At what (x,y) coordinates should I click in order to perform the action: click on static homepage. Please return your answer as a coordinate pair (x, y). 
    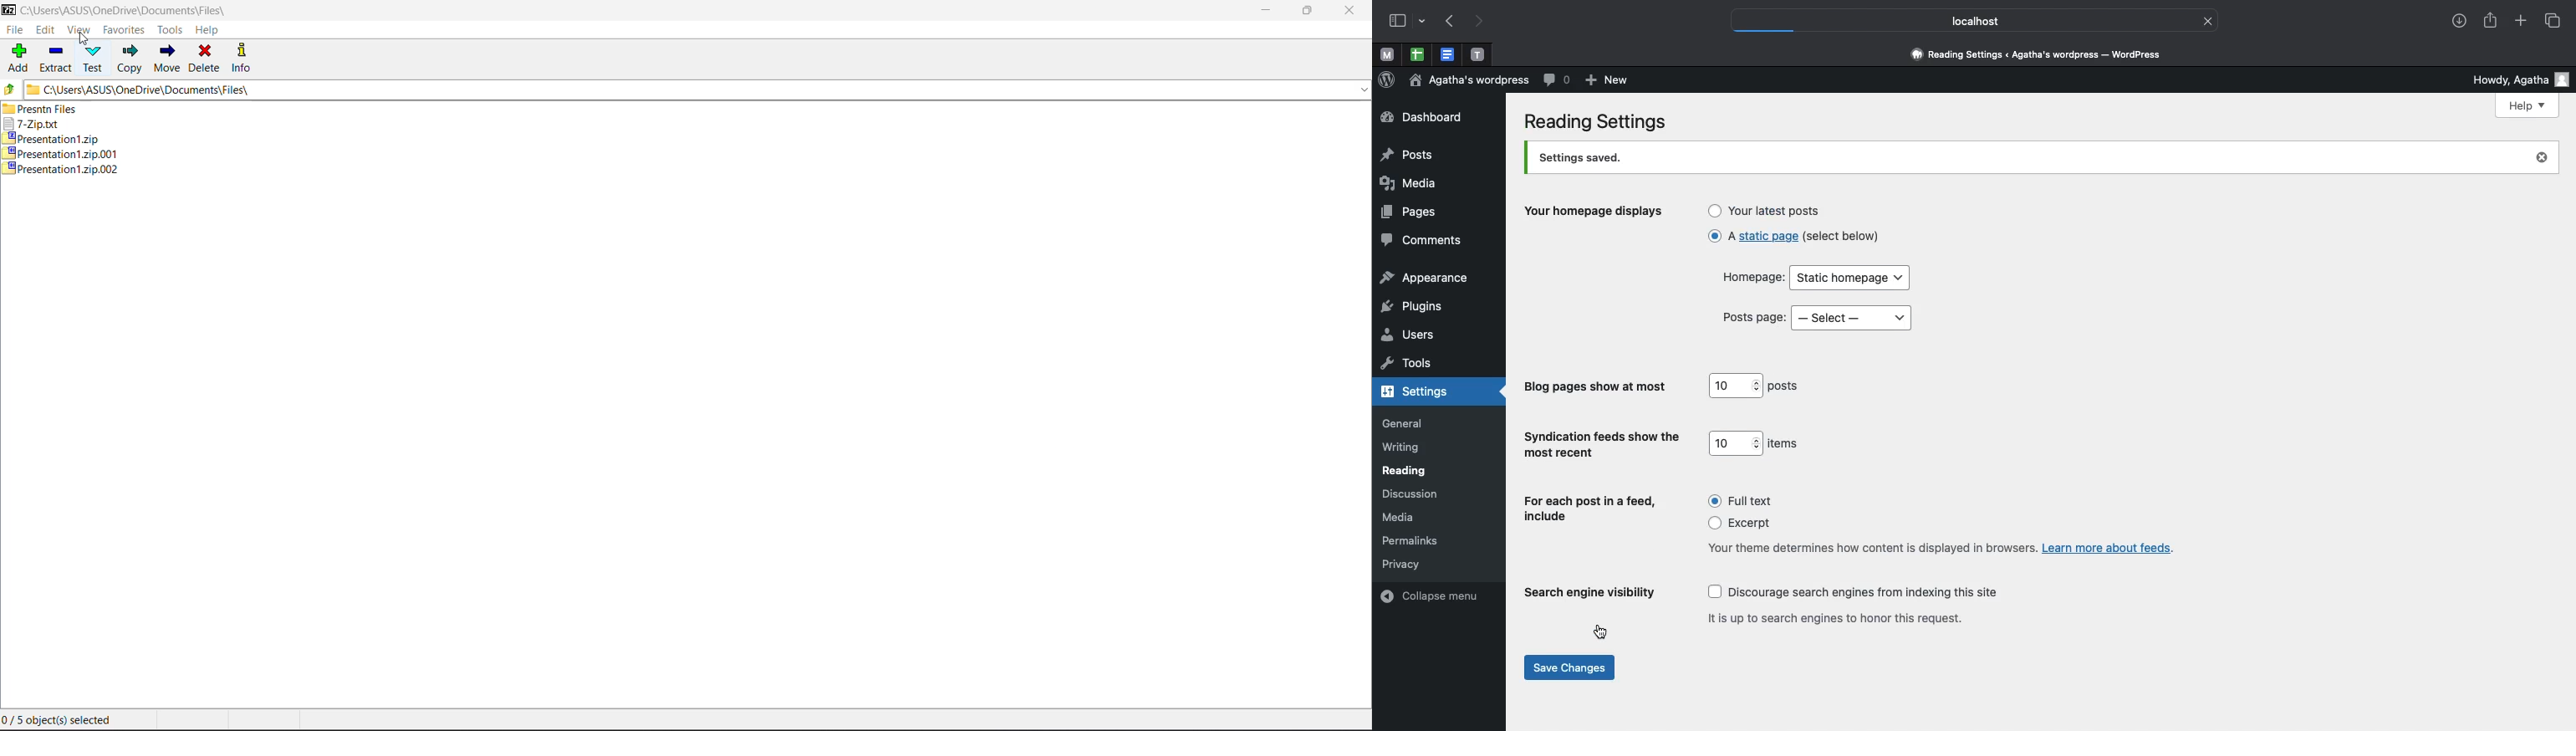
    Looking at the image, I should click on (1851, 279).